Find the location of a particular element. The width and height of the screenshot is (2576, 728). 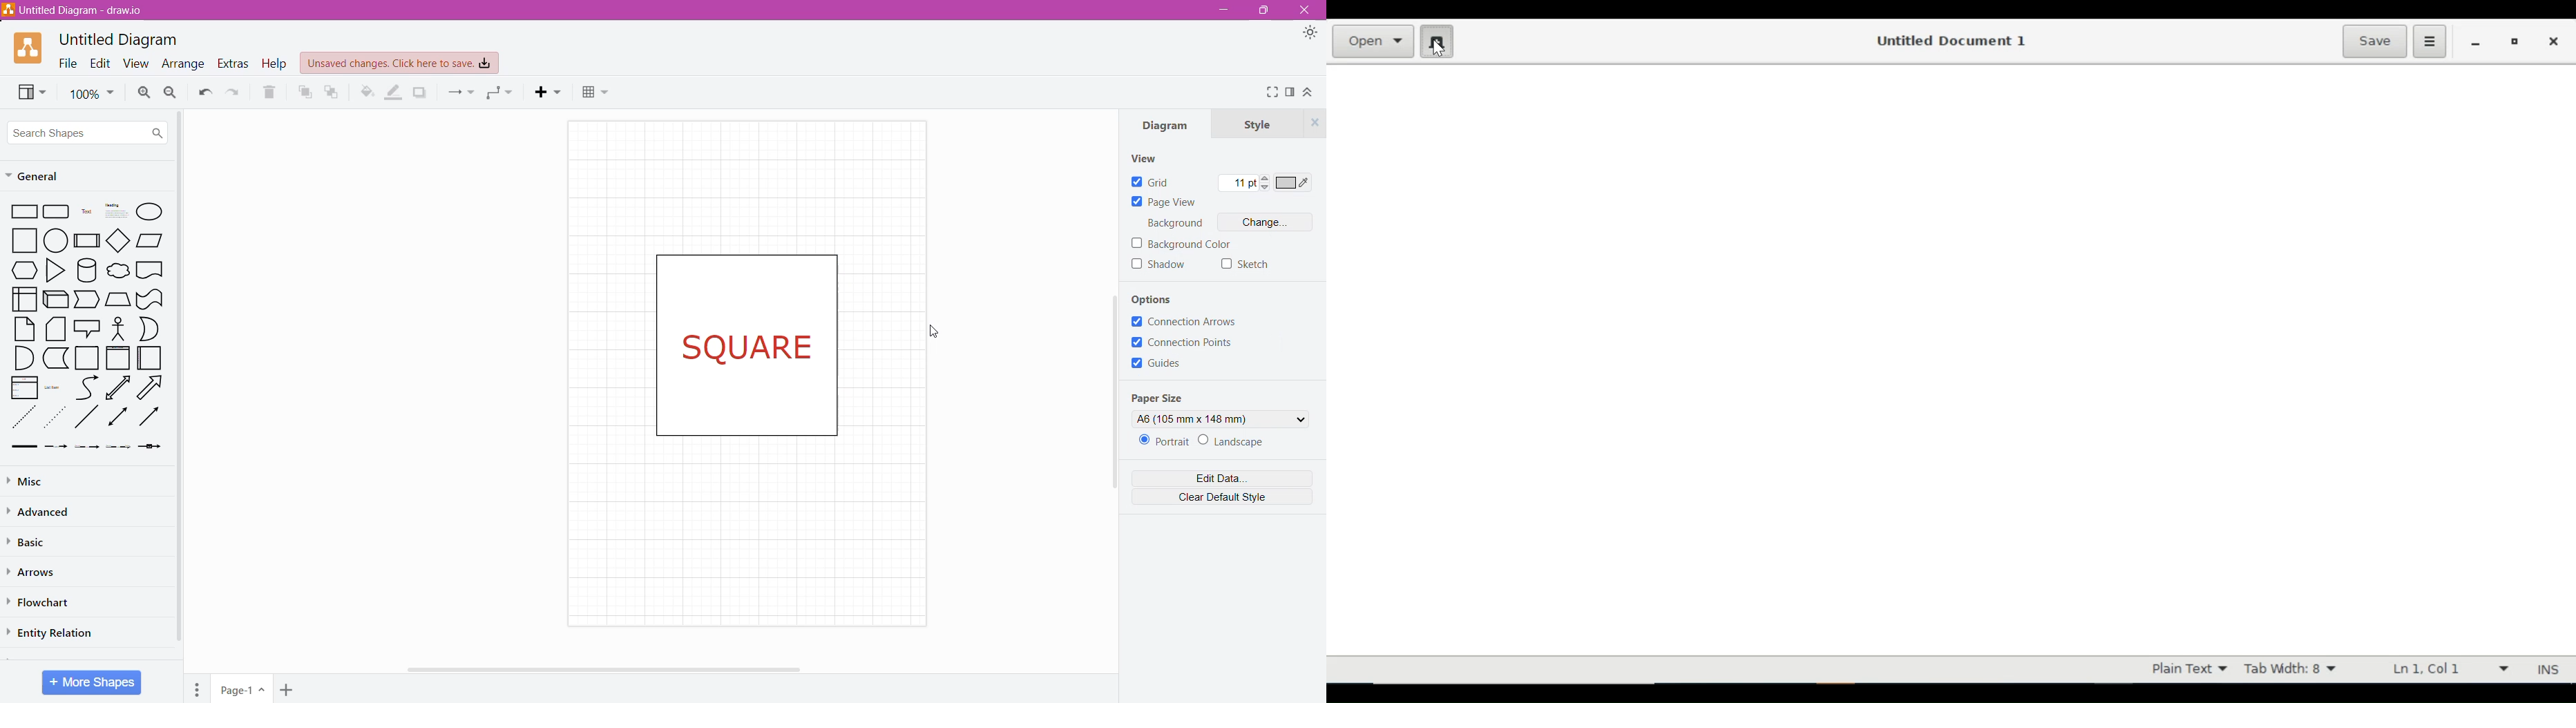

Fill Color is located at coordinates (365, 92).